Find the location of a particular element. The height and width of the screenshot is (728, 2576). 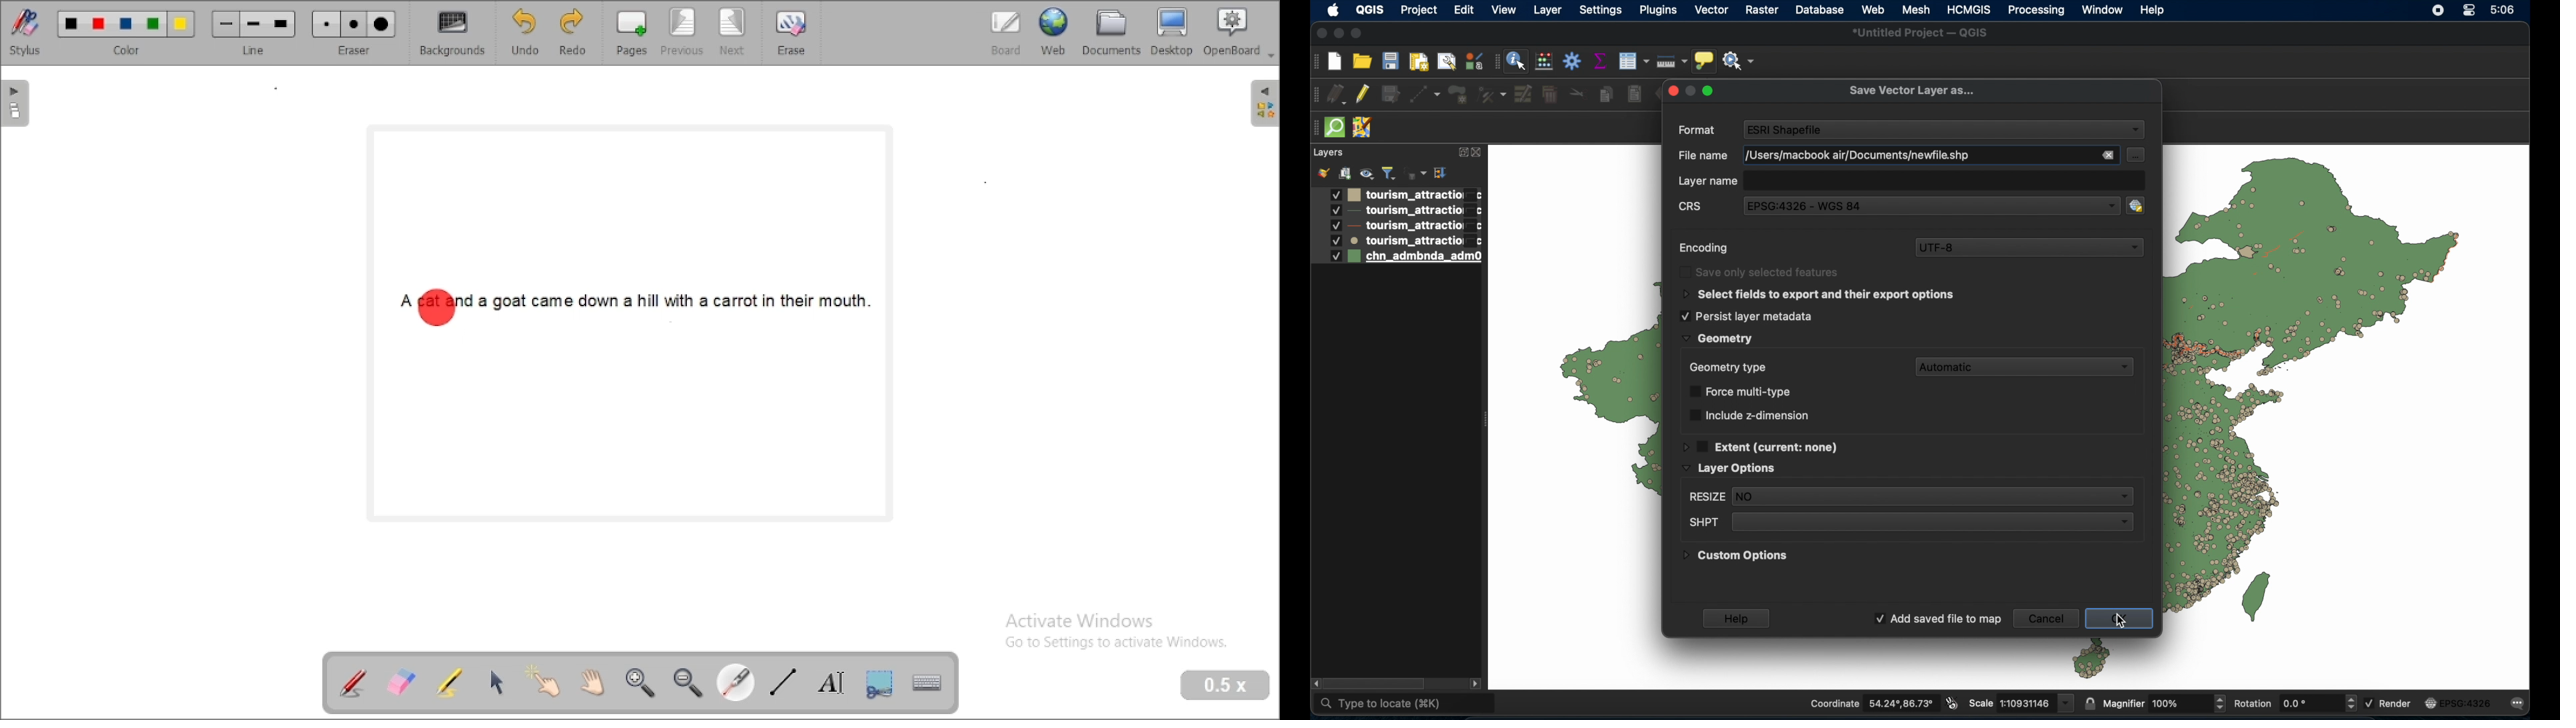

raster is located at coordinates (1761, 10).